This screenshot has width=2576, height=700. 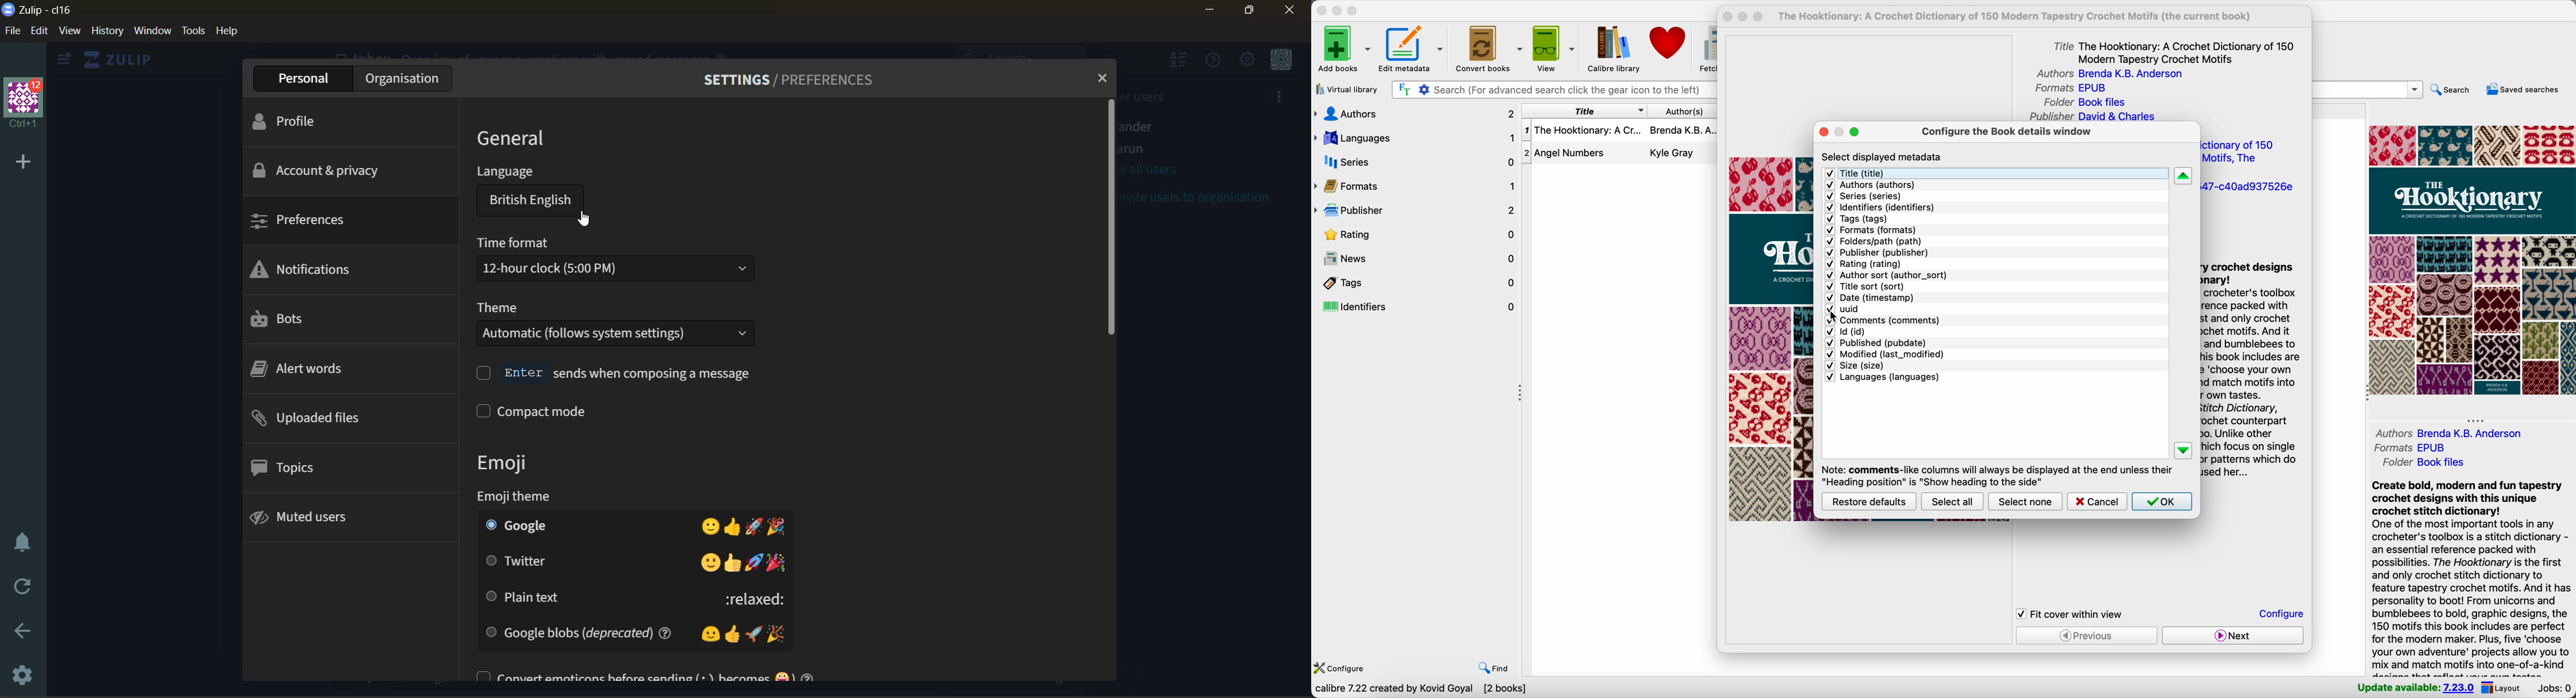 What do you see at coordinates (40, 11) in the screenshot?
I see `app name and organisation name` at bounding box center [40, 11].